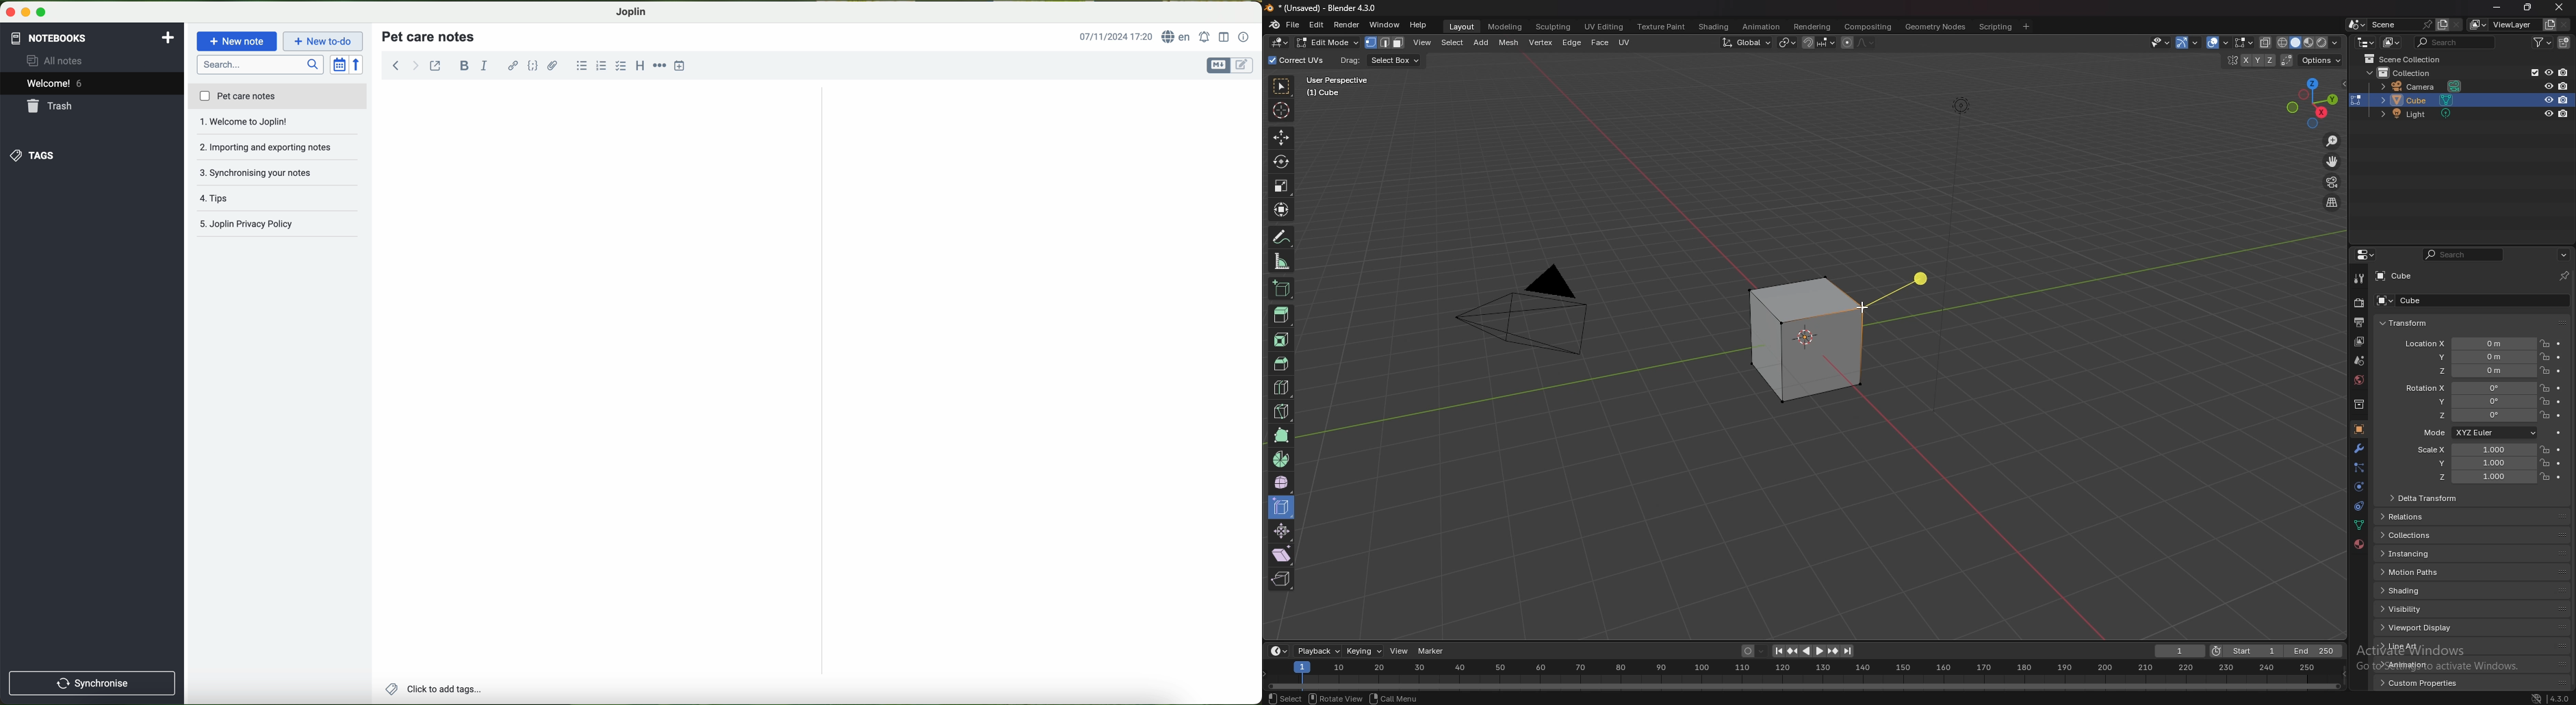  Describe the element at coordinates (1280, 340) in the screenshot. I see `inset faces` at that location.